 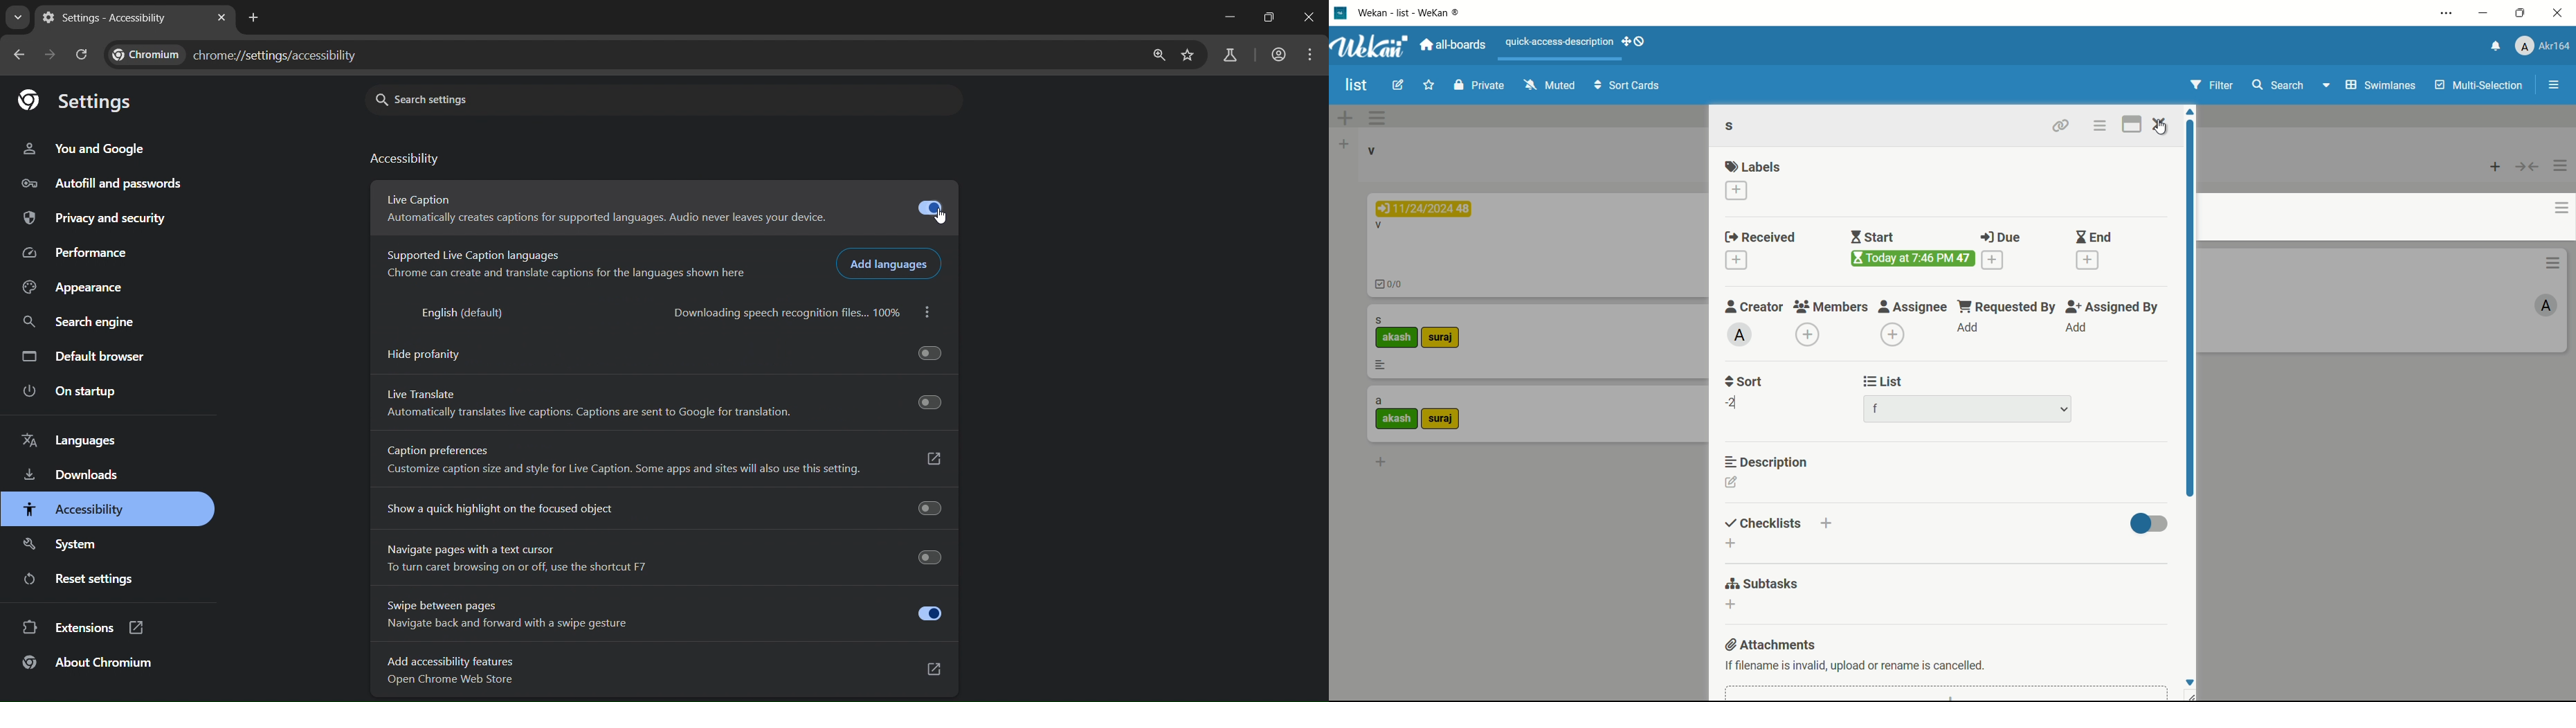 What do you see at coordinates (1914, 259) in the screenshot?
I see `added start date` at bounding box center [1914, 259].